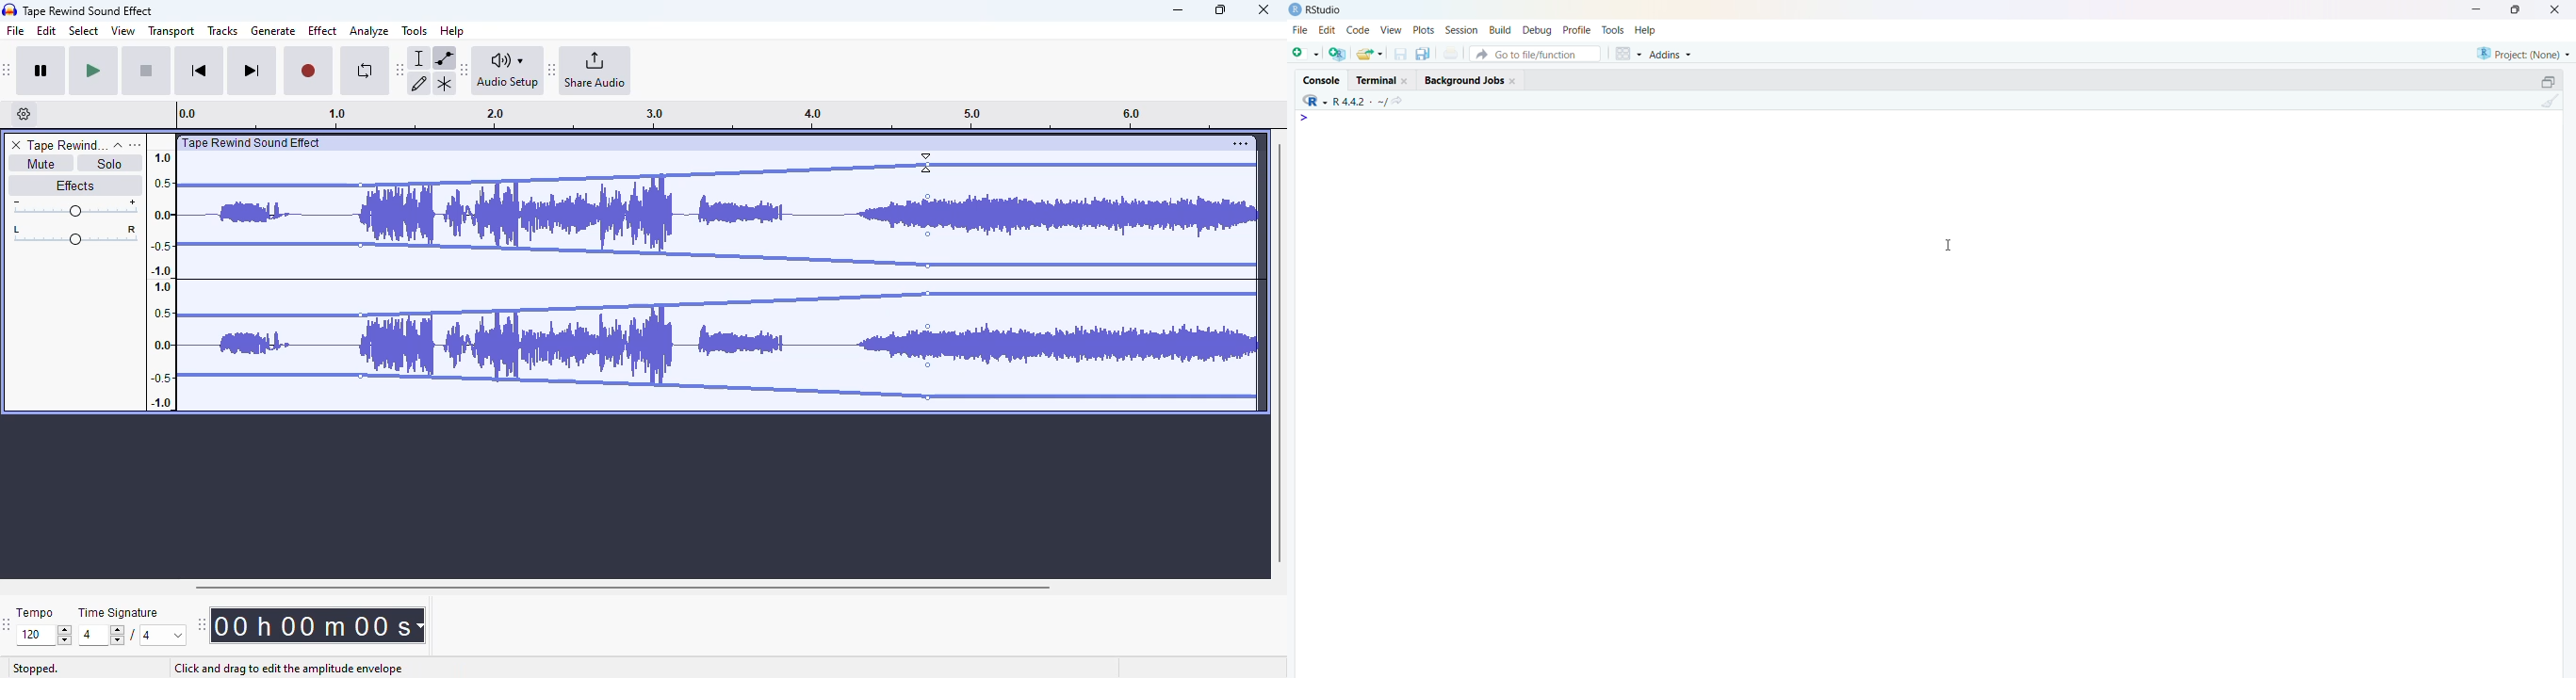 This screenshot has height=700, width=2576. I want to click on Control point, so click(928, 266).